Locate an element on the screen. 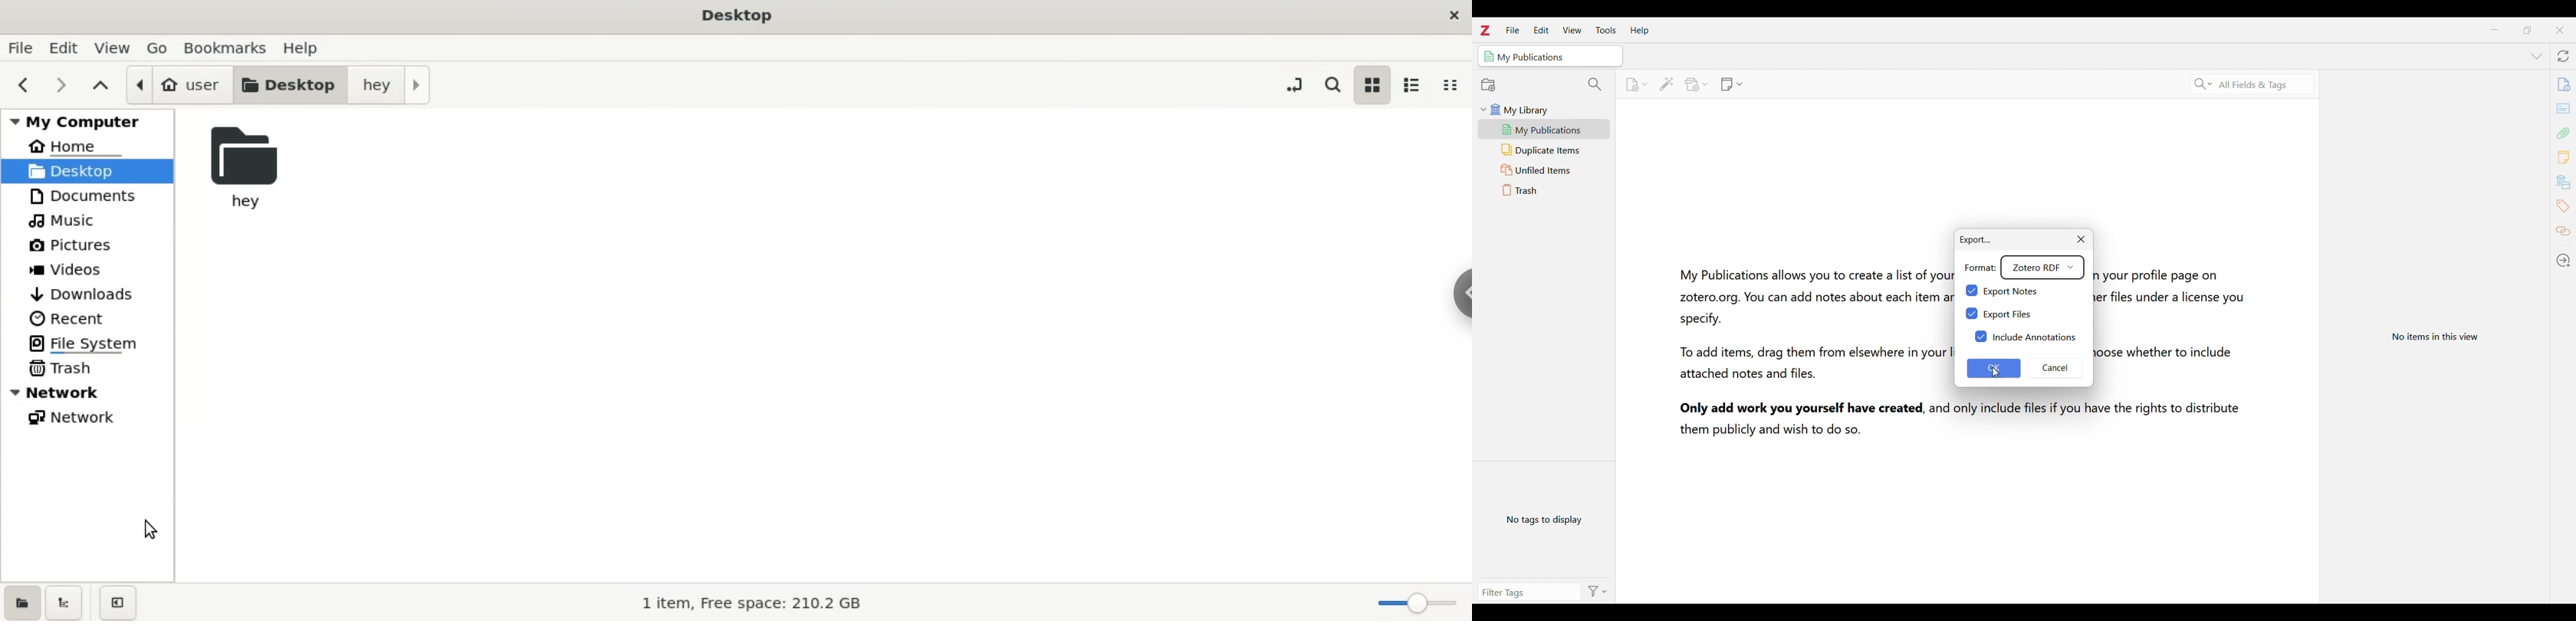  Include Annotations is located at coordinates (2025, 336).